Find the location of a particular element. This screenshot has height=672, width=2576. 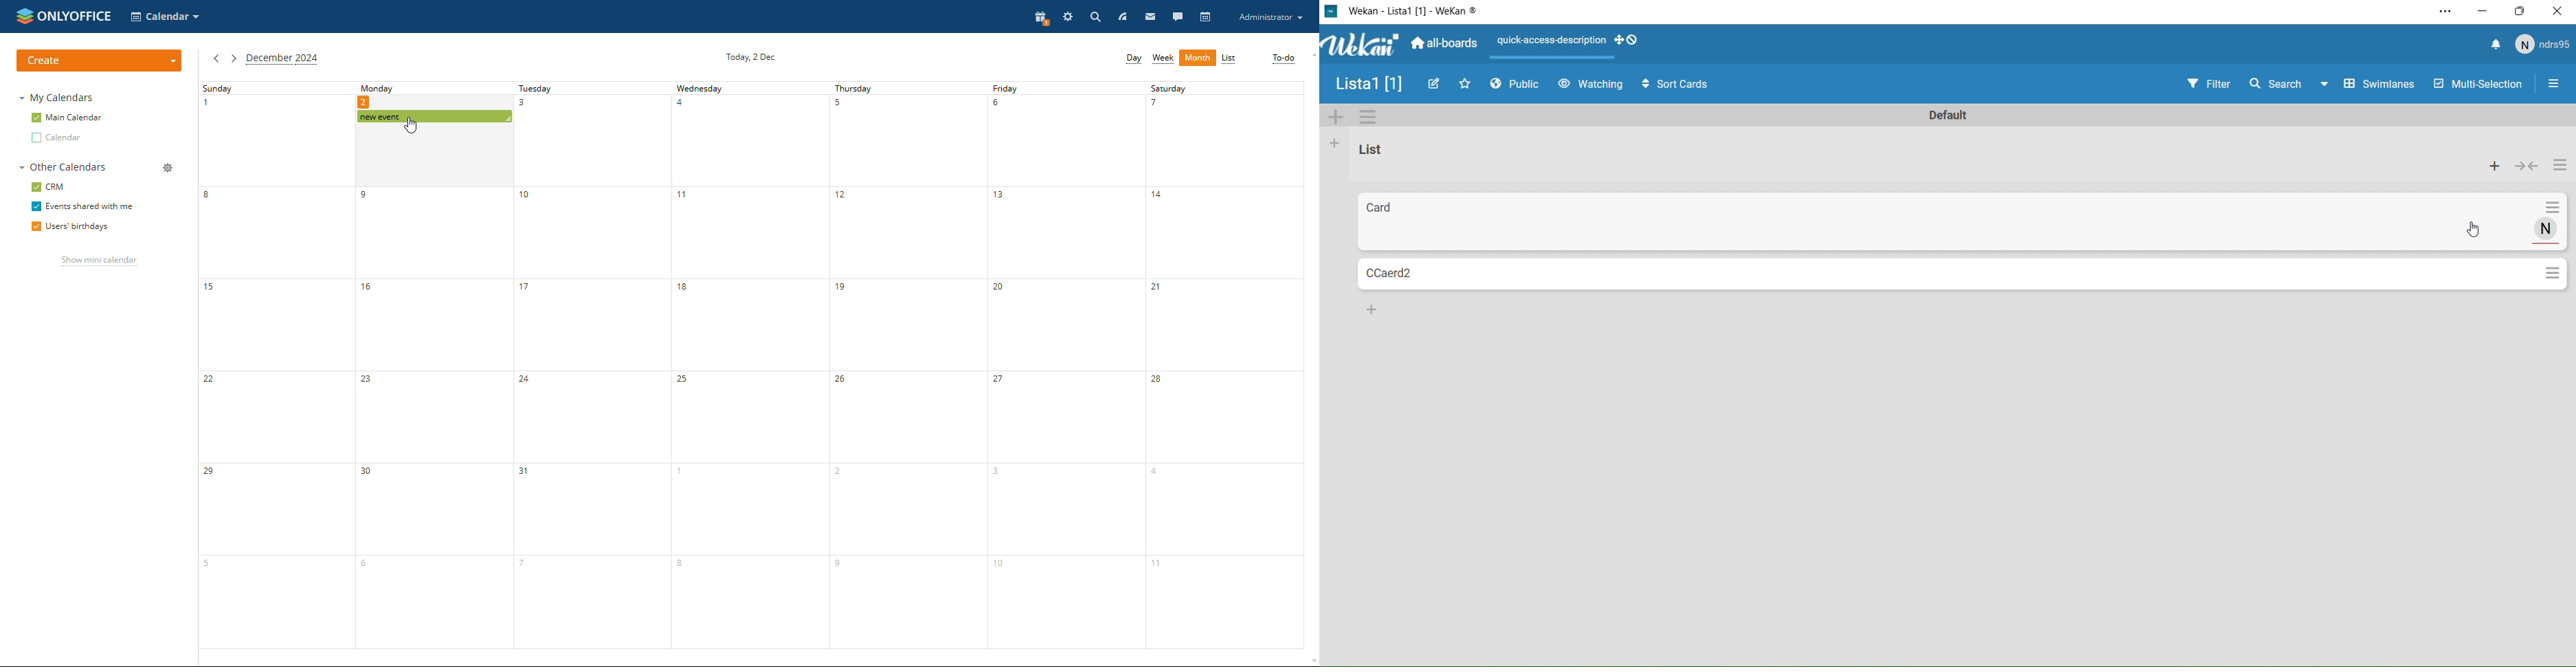

month view is located at coordinates (1198, 58).